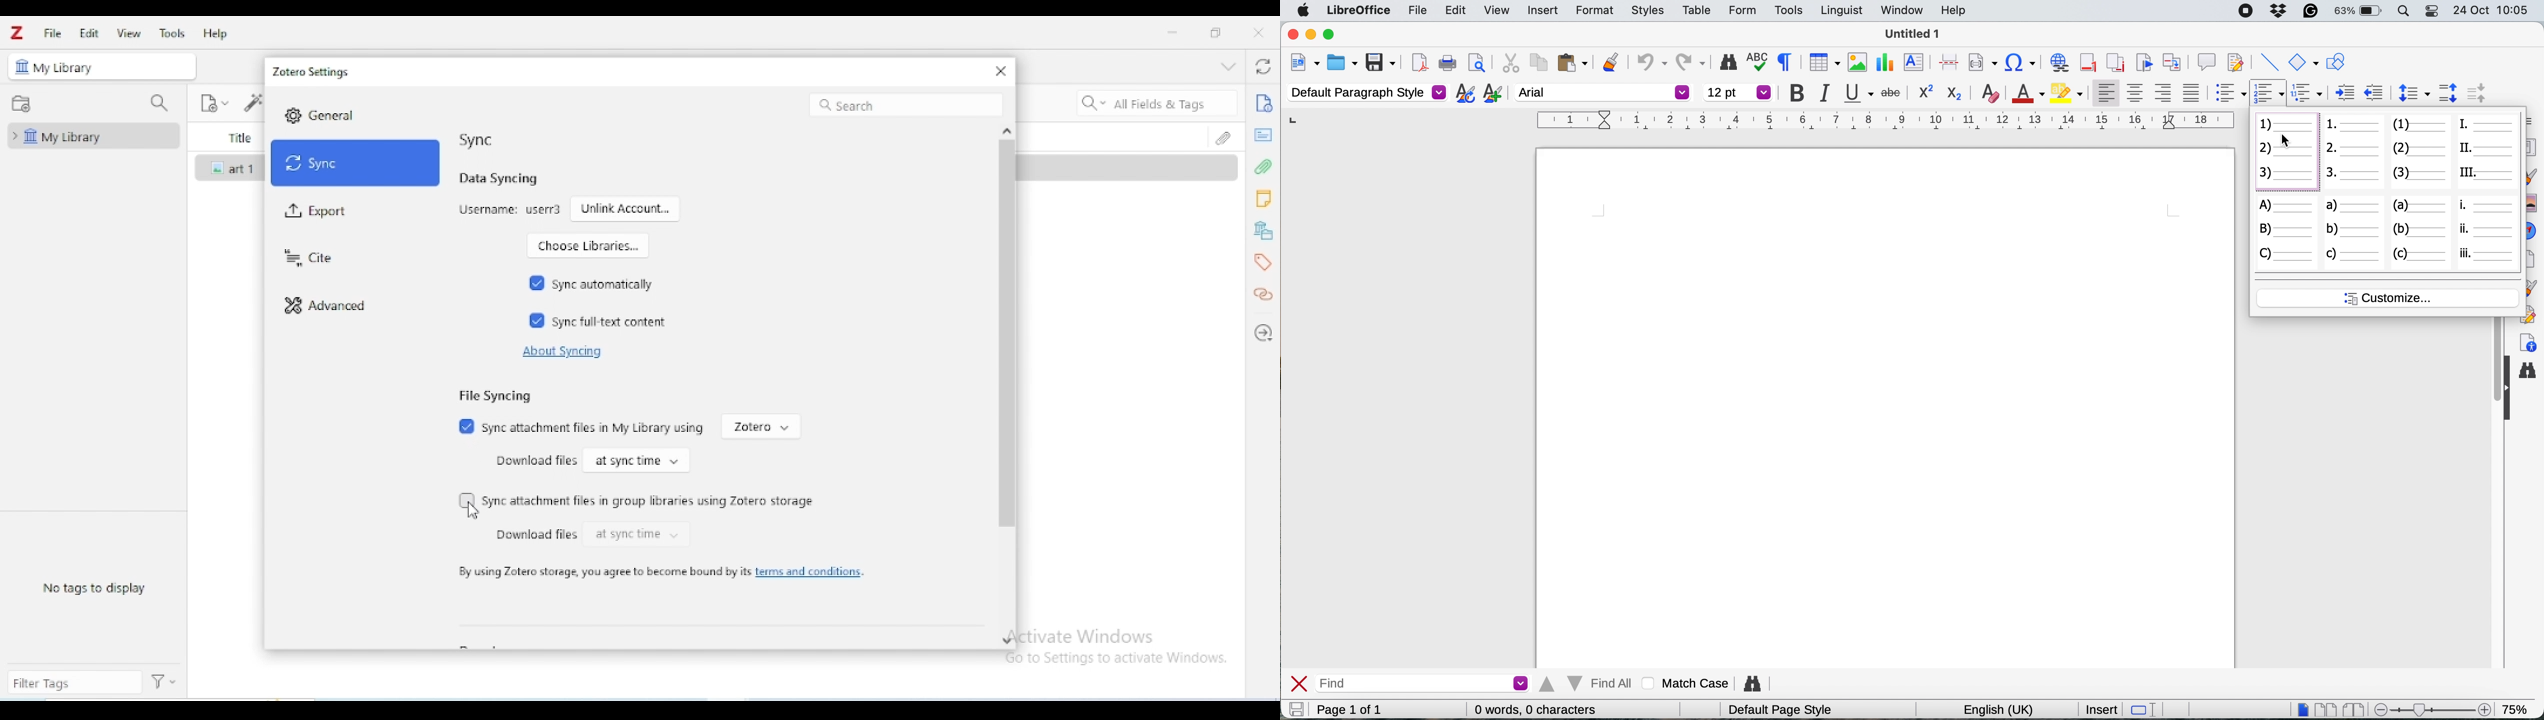 The image size is (2548, 728). I want to click on text color, so click(2026, 93).